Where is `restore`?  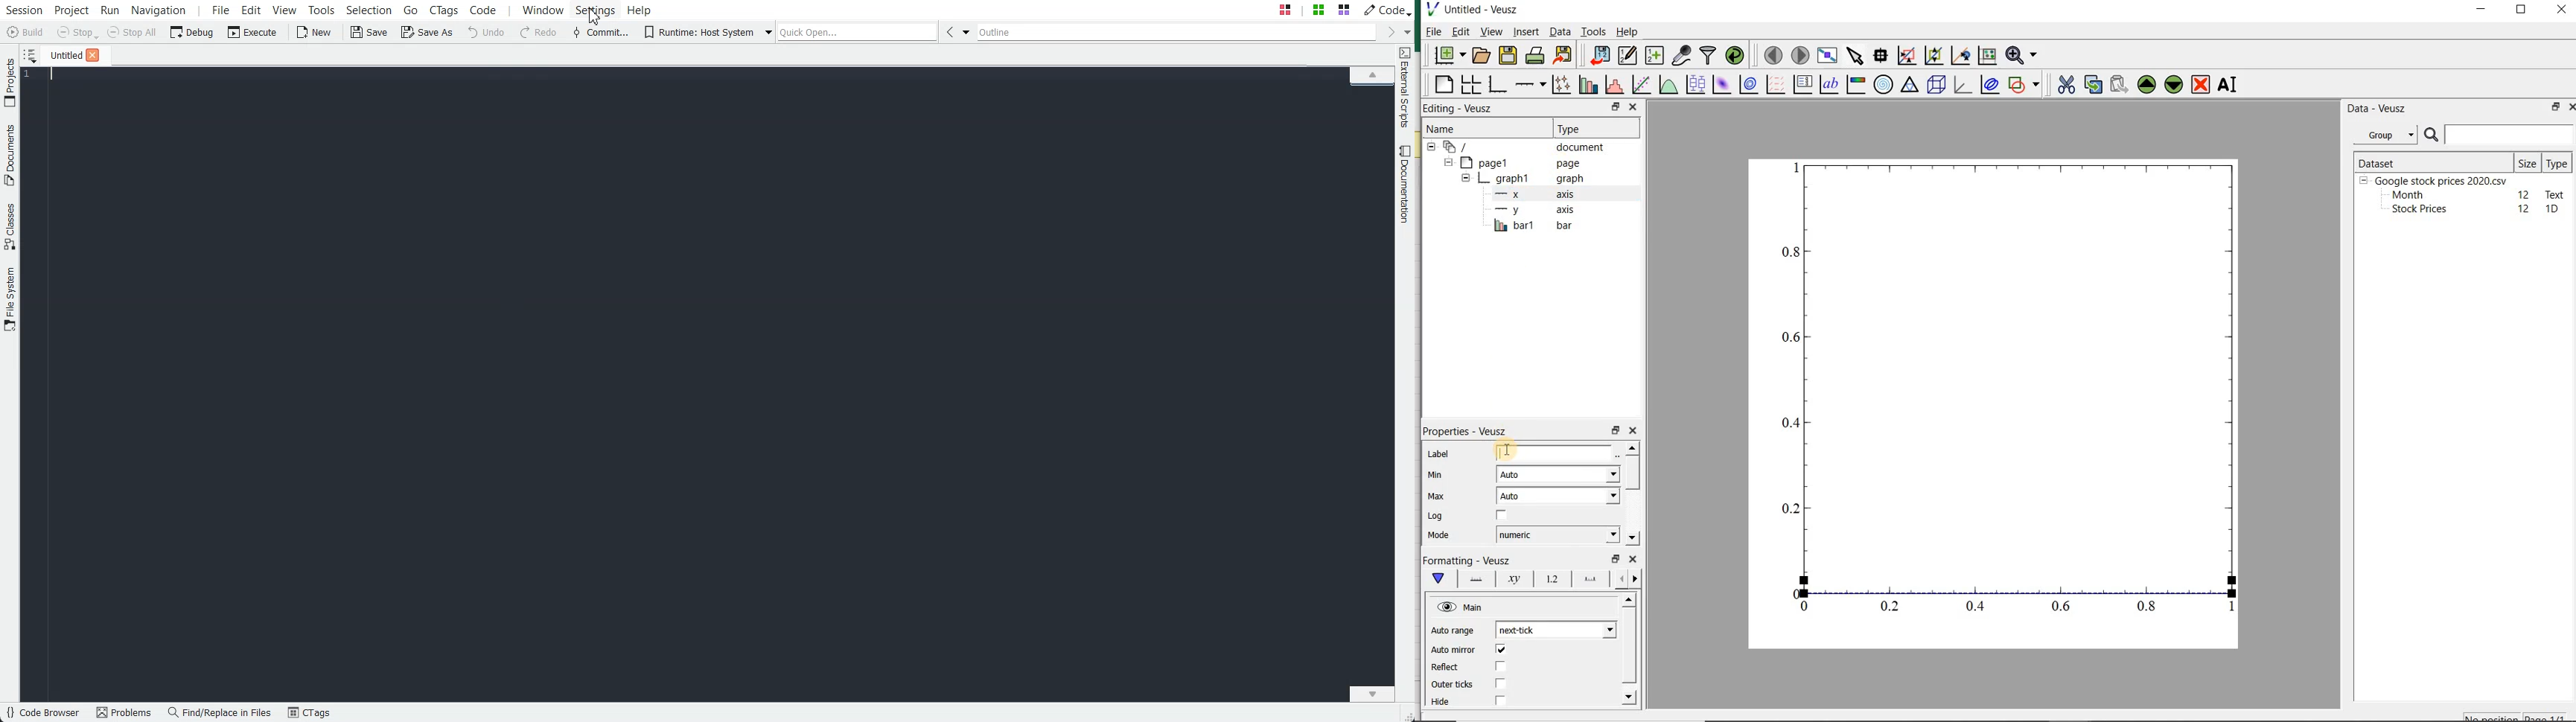
restore is located at coordinates (1616, 107).